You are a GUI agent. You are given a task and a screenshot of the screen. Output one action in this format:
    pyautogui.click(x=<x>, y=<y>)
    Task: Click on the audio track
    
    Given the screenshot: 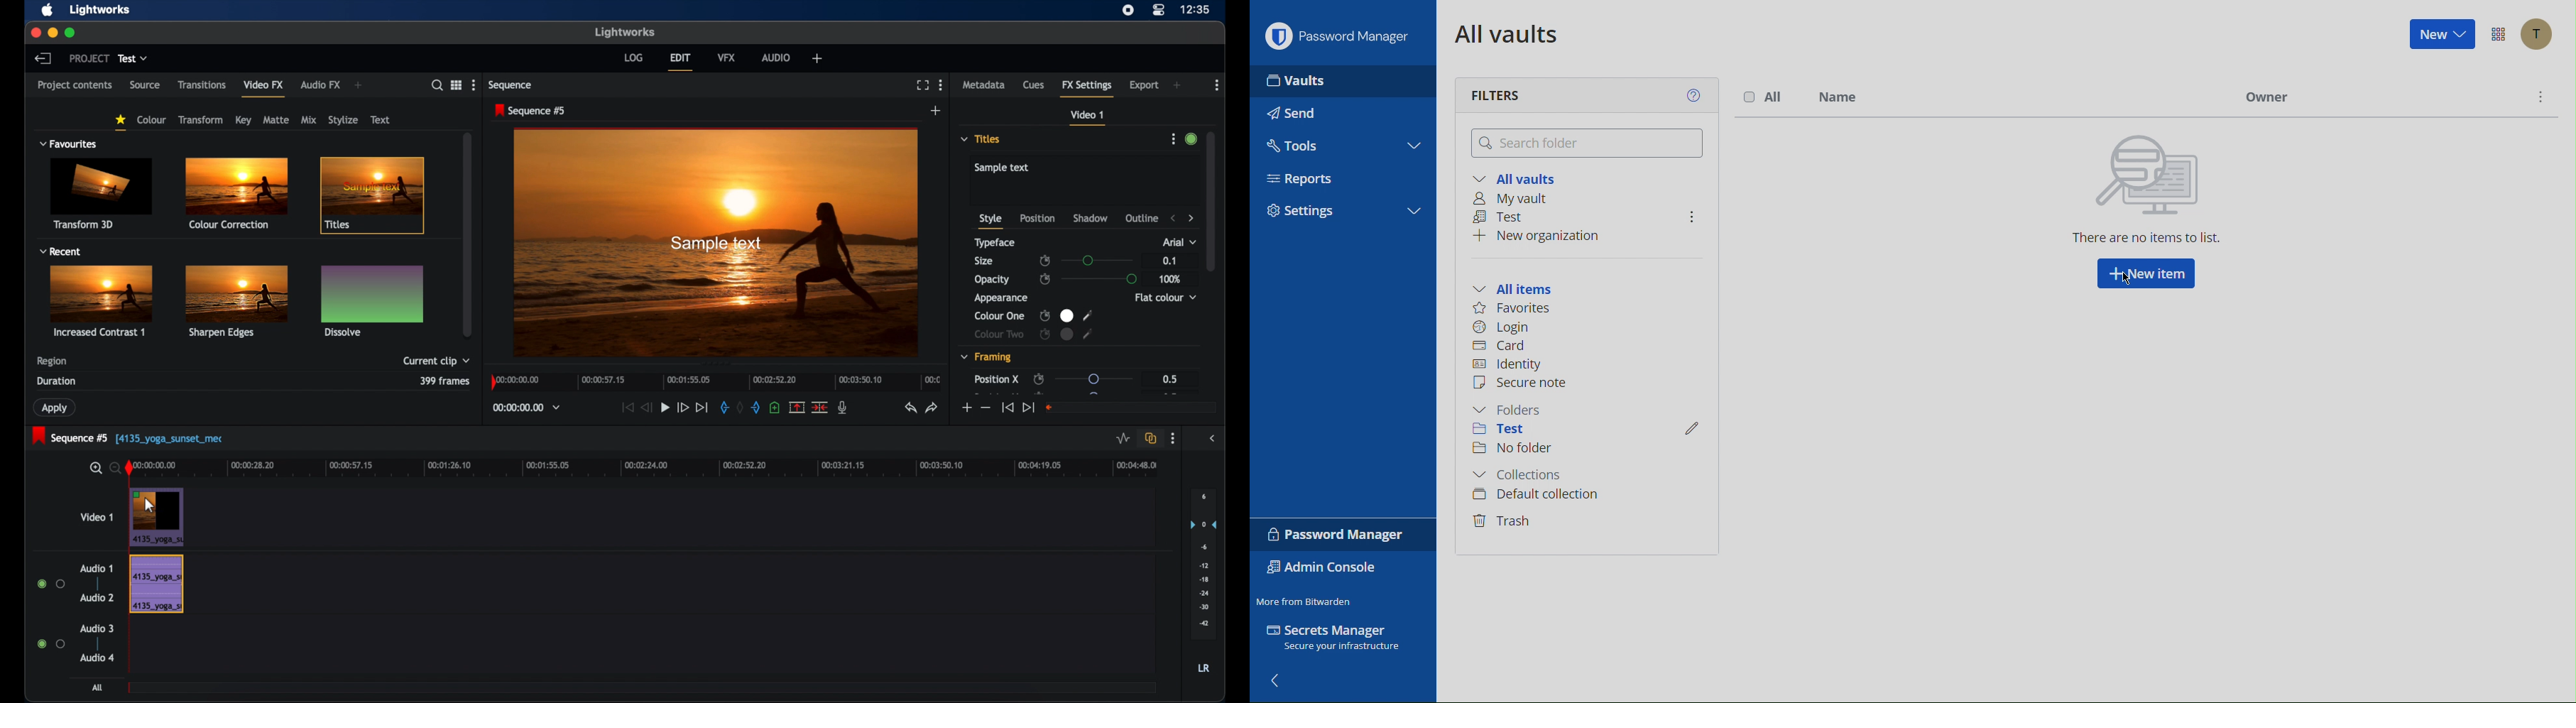 What is the action you would take?
    pyautogui.click(x=156, y=584)
    